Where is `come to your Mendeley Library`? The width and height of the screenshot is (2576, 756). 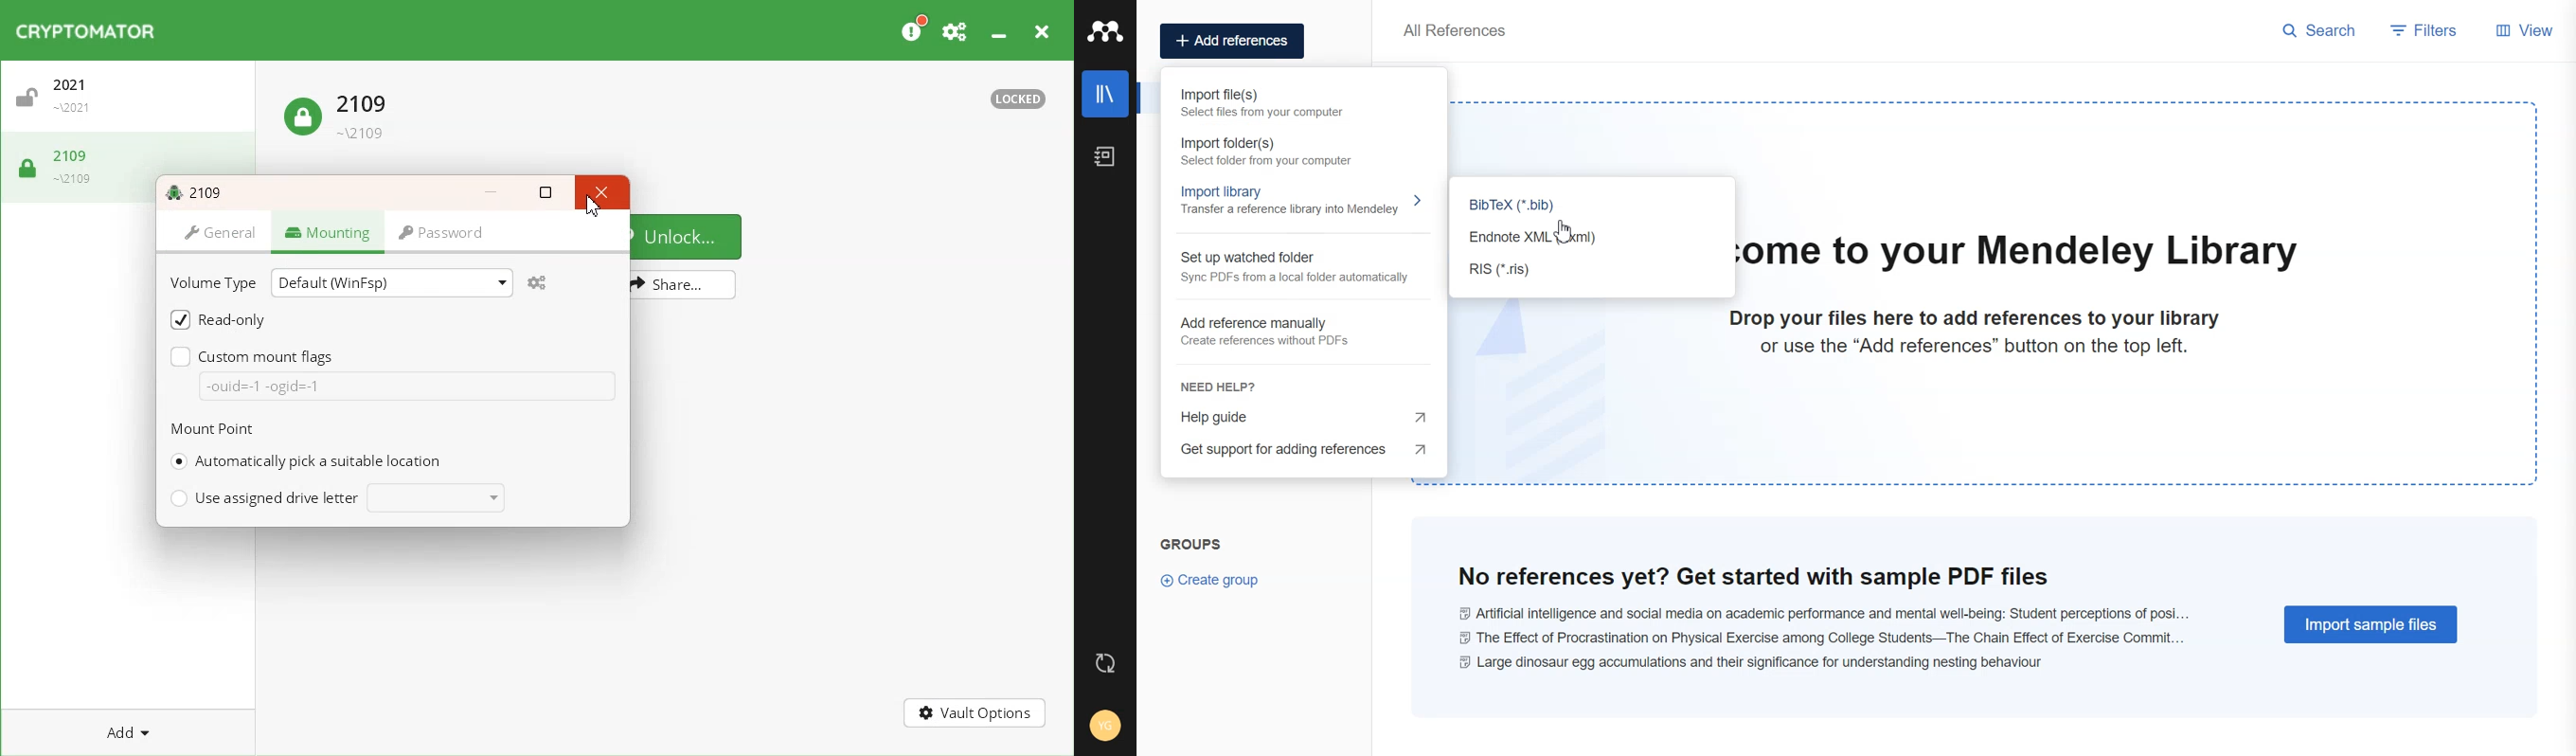
come to your Mendeley Library is located at coordinates (2014, 254).